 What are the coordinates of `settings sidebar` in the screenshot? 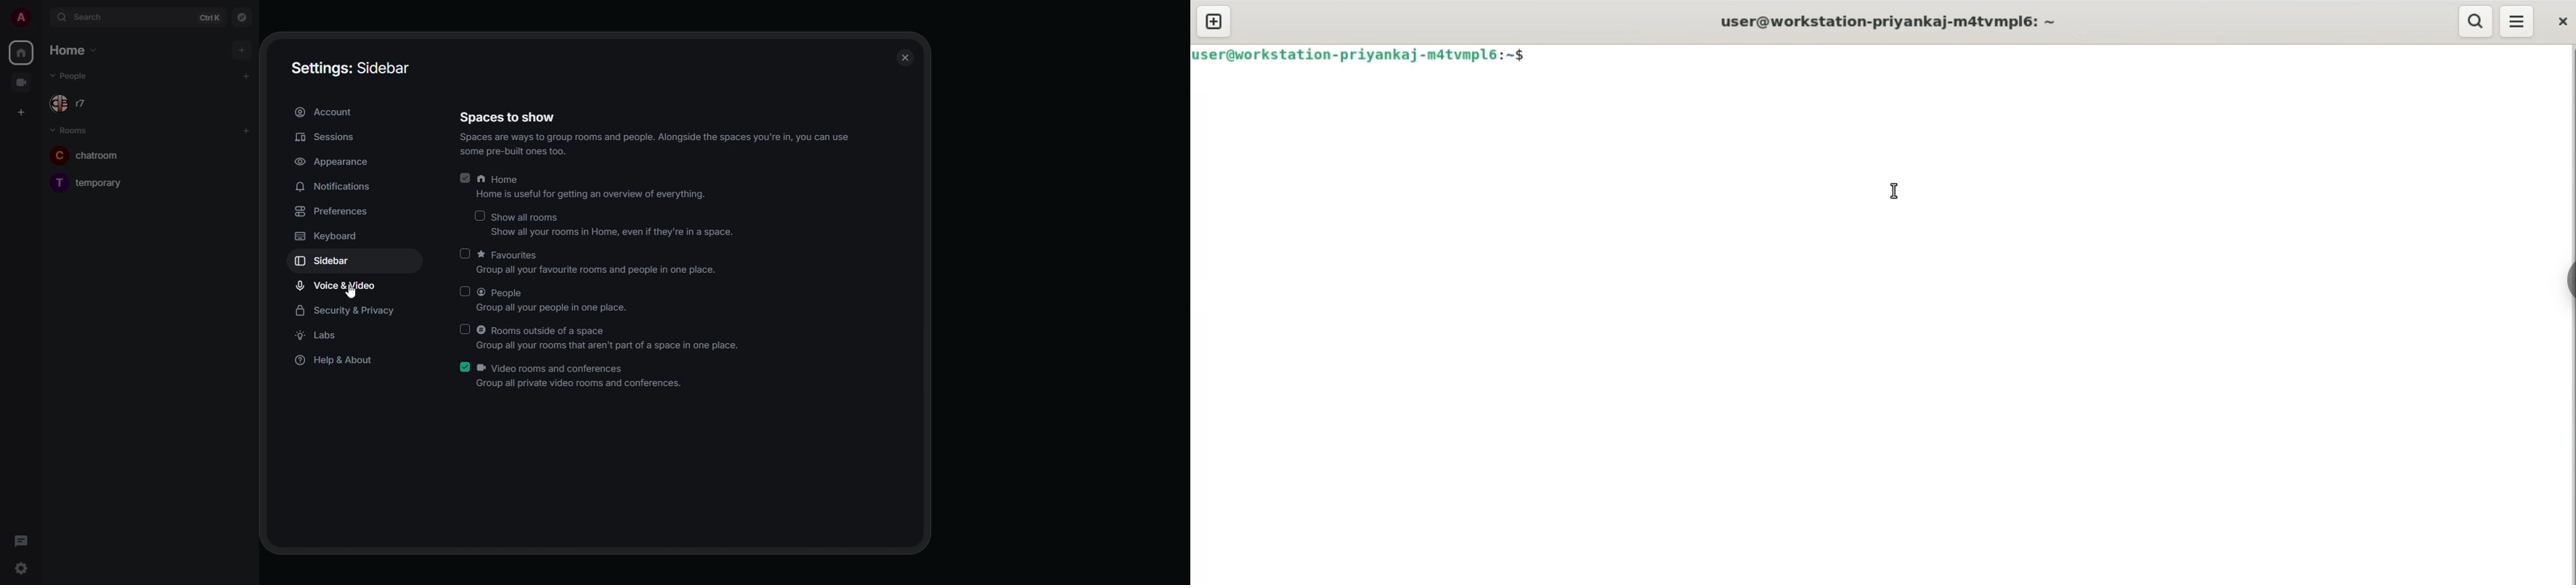 It's located at (348, 66).